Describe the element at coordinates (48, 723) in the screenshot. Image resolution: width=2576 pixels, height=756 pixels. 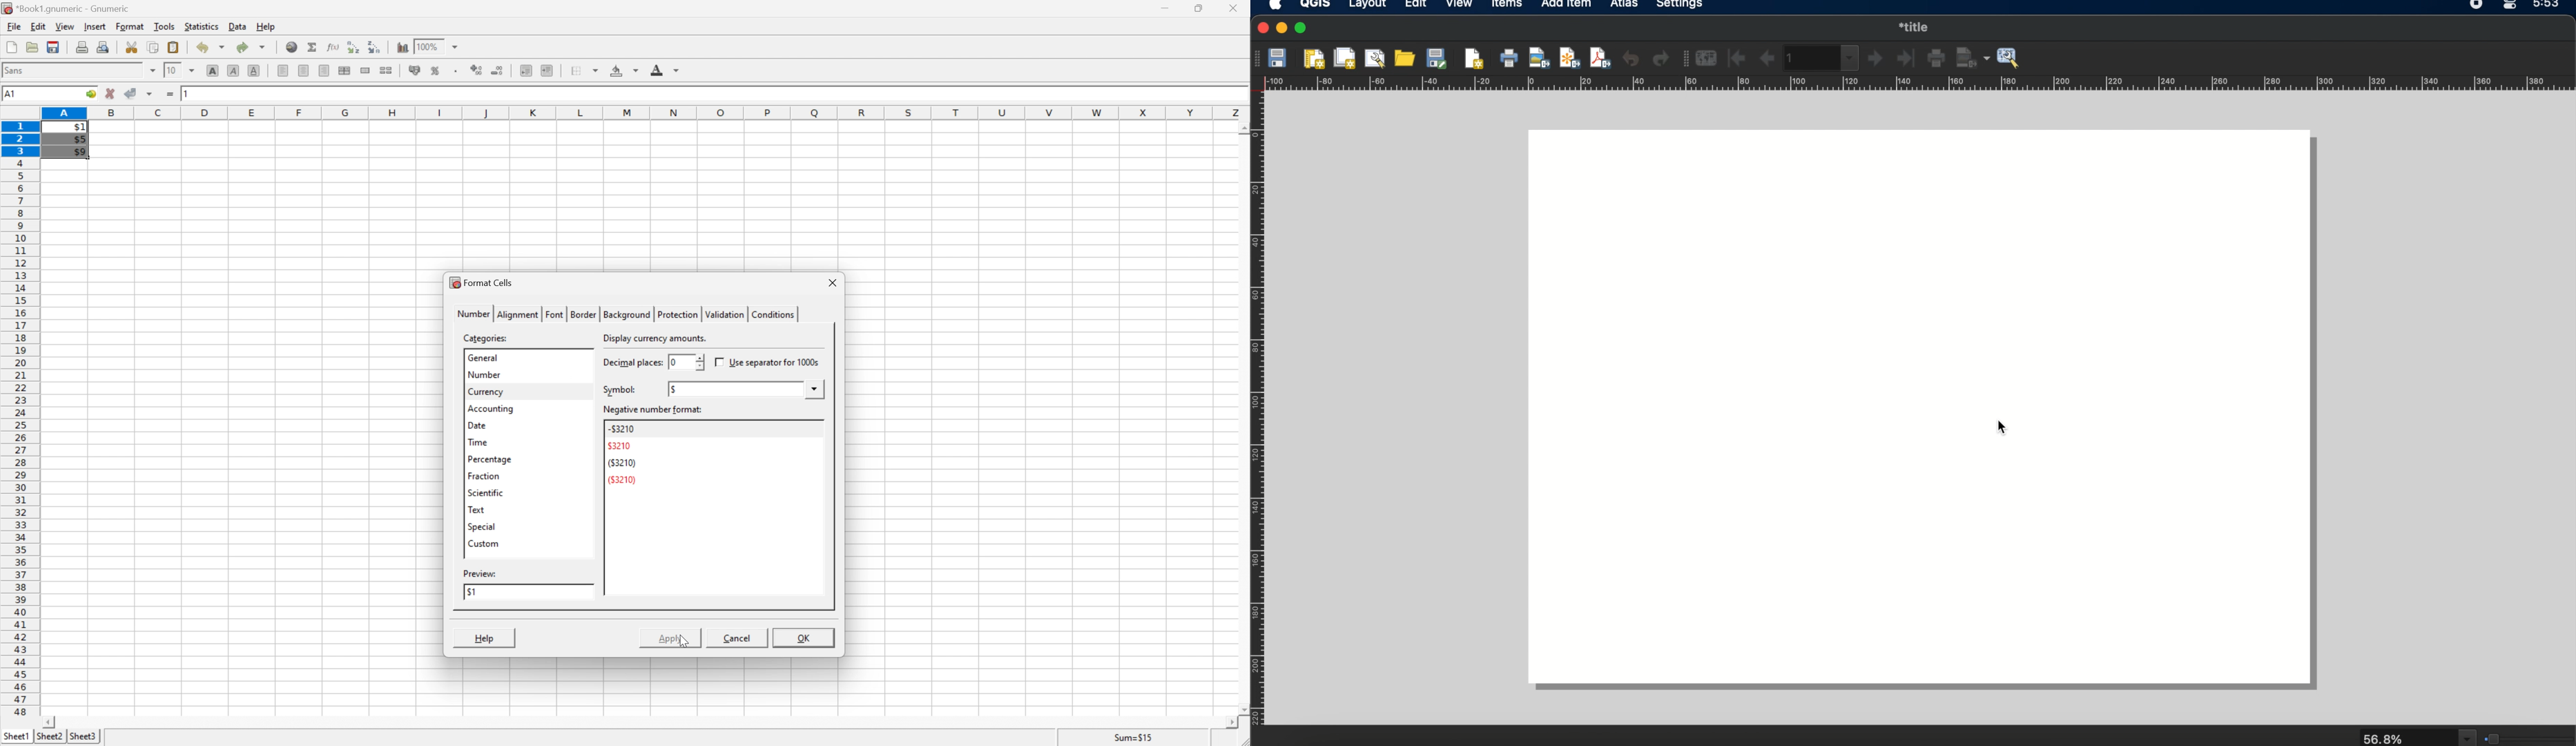
I see `scroll left` at that location.